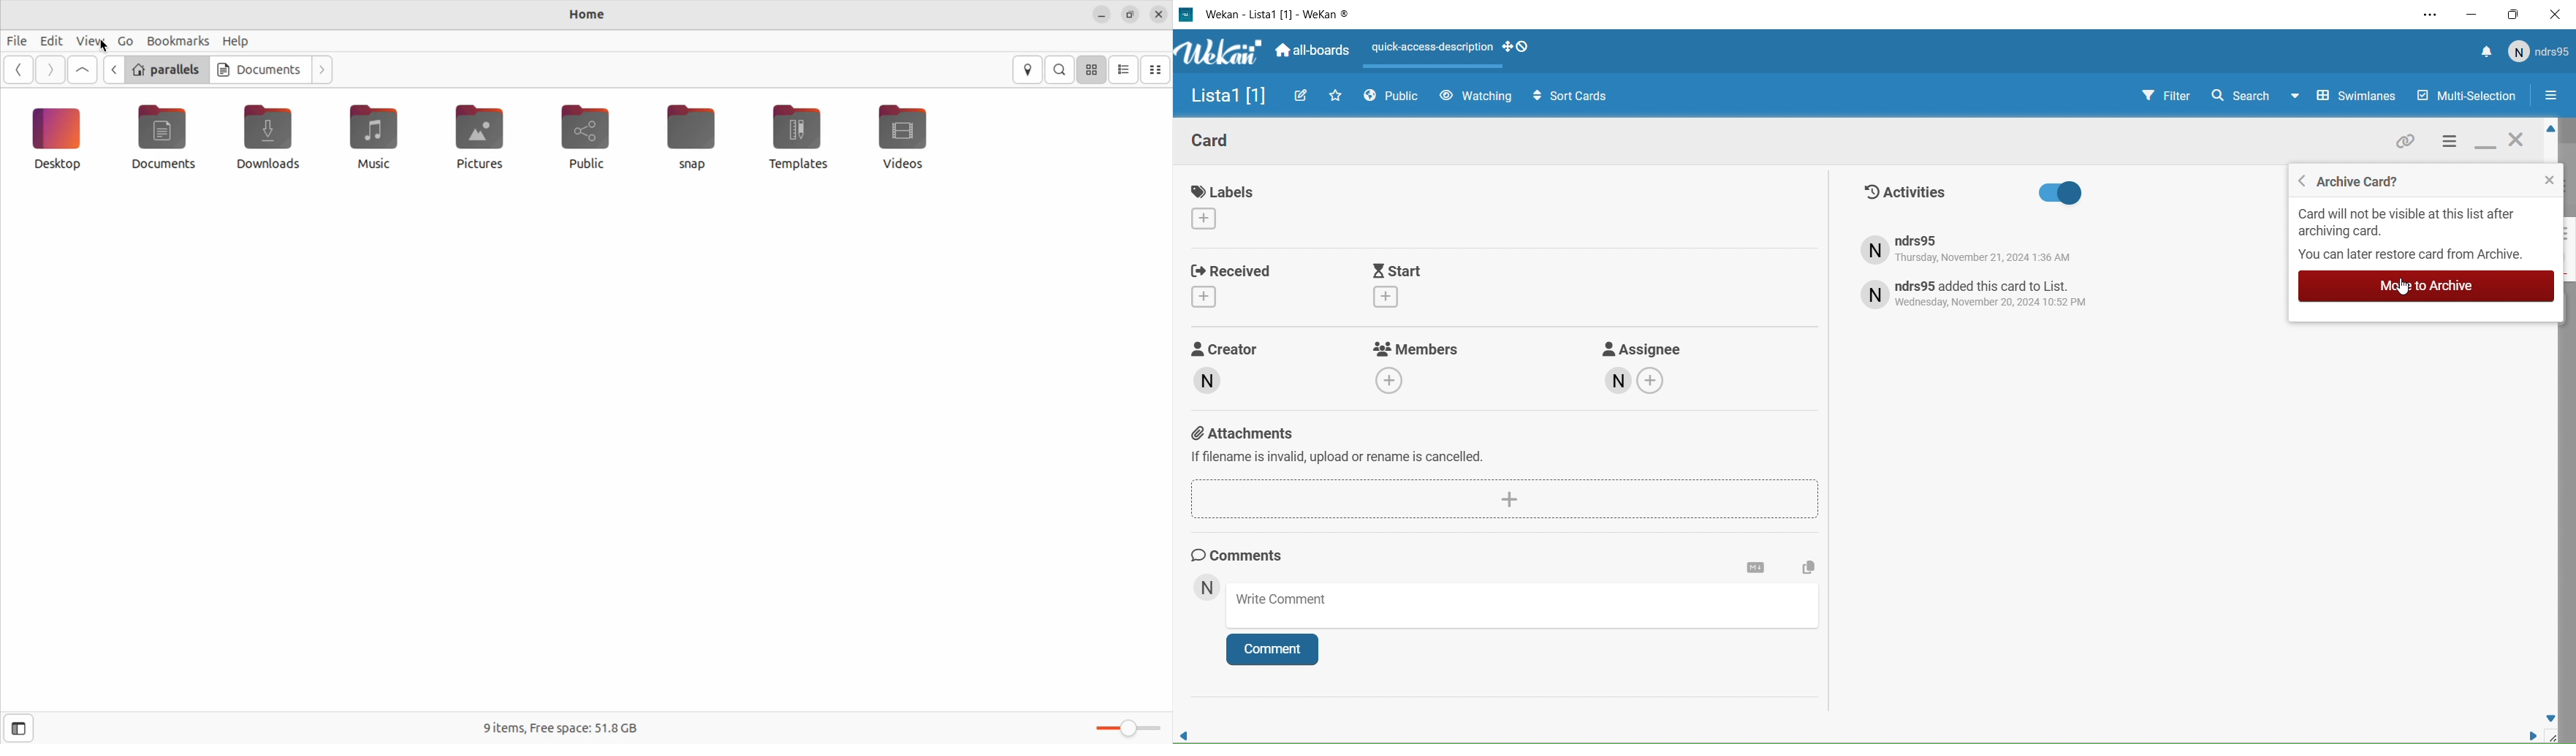 Image resolution: width=2576 pixels, height=756 pixels. What do you see at coordinates (2347, 96) in the screenshot?
I see `Swimlines` at bounding box center [2347, 96].